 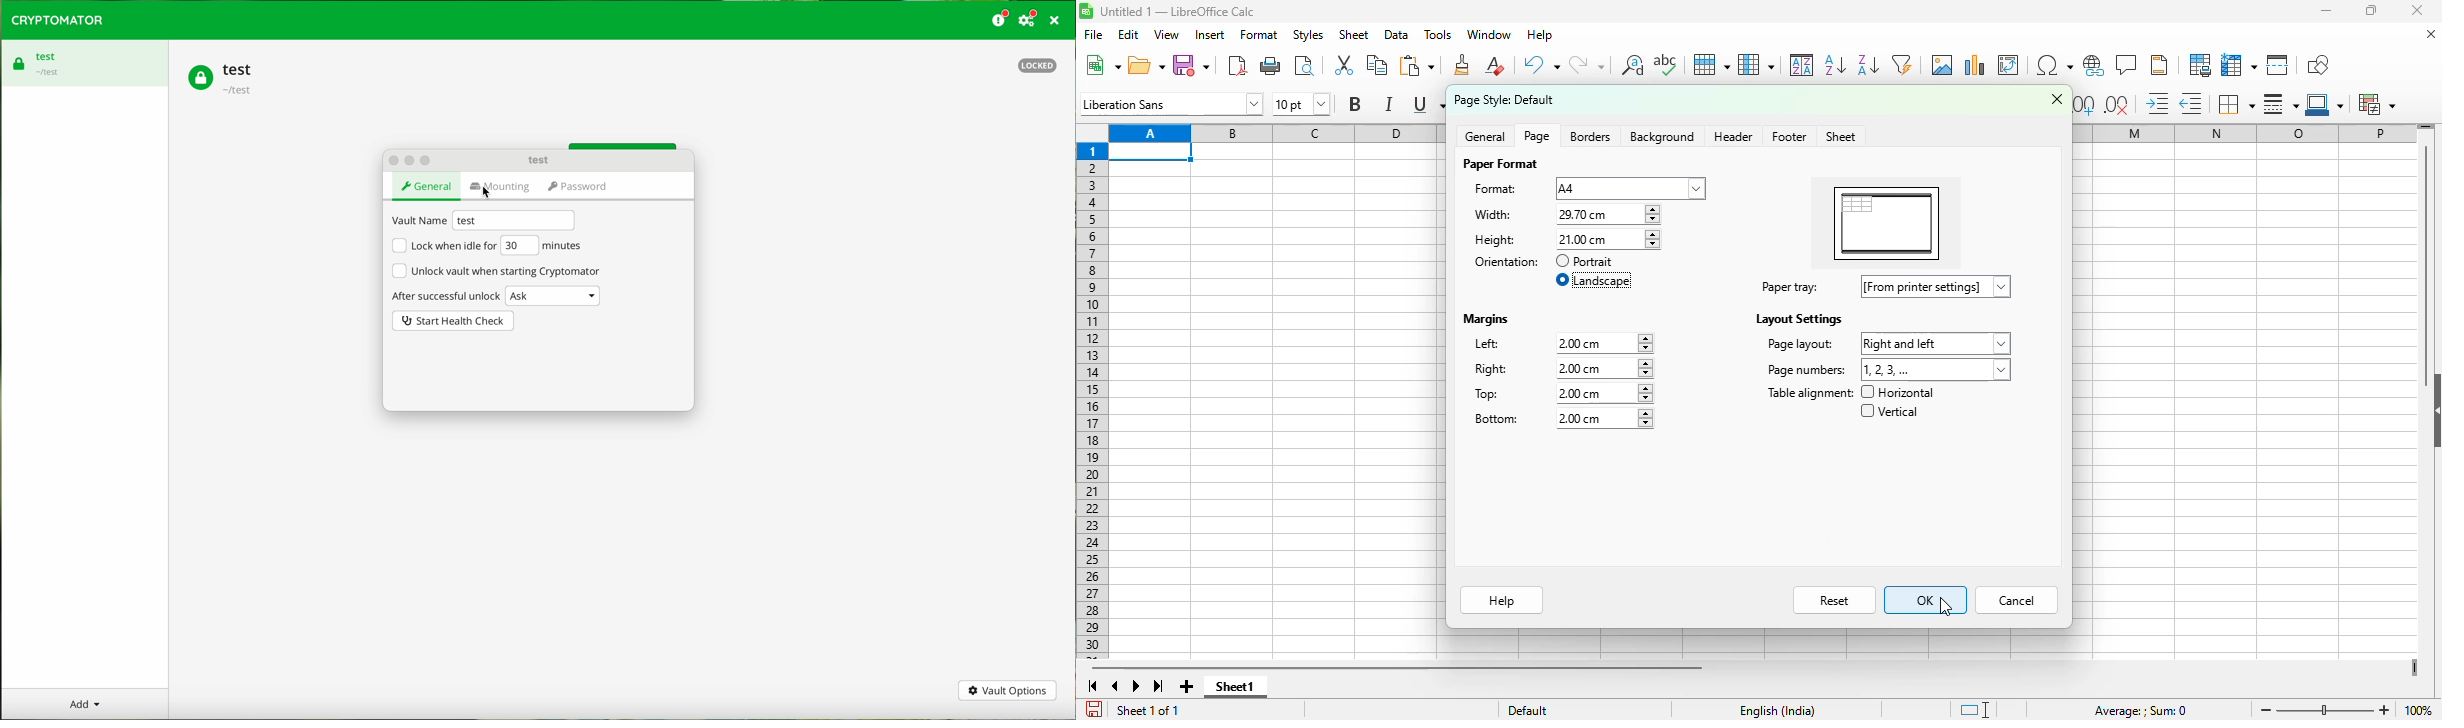 I want to click on close, so click(x=1054, y=20).